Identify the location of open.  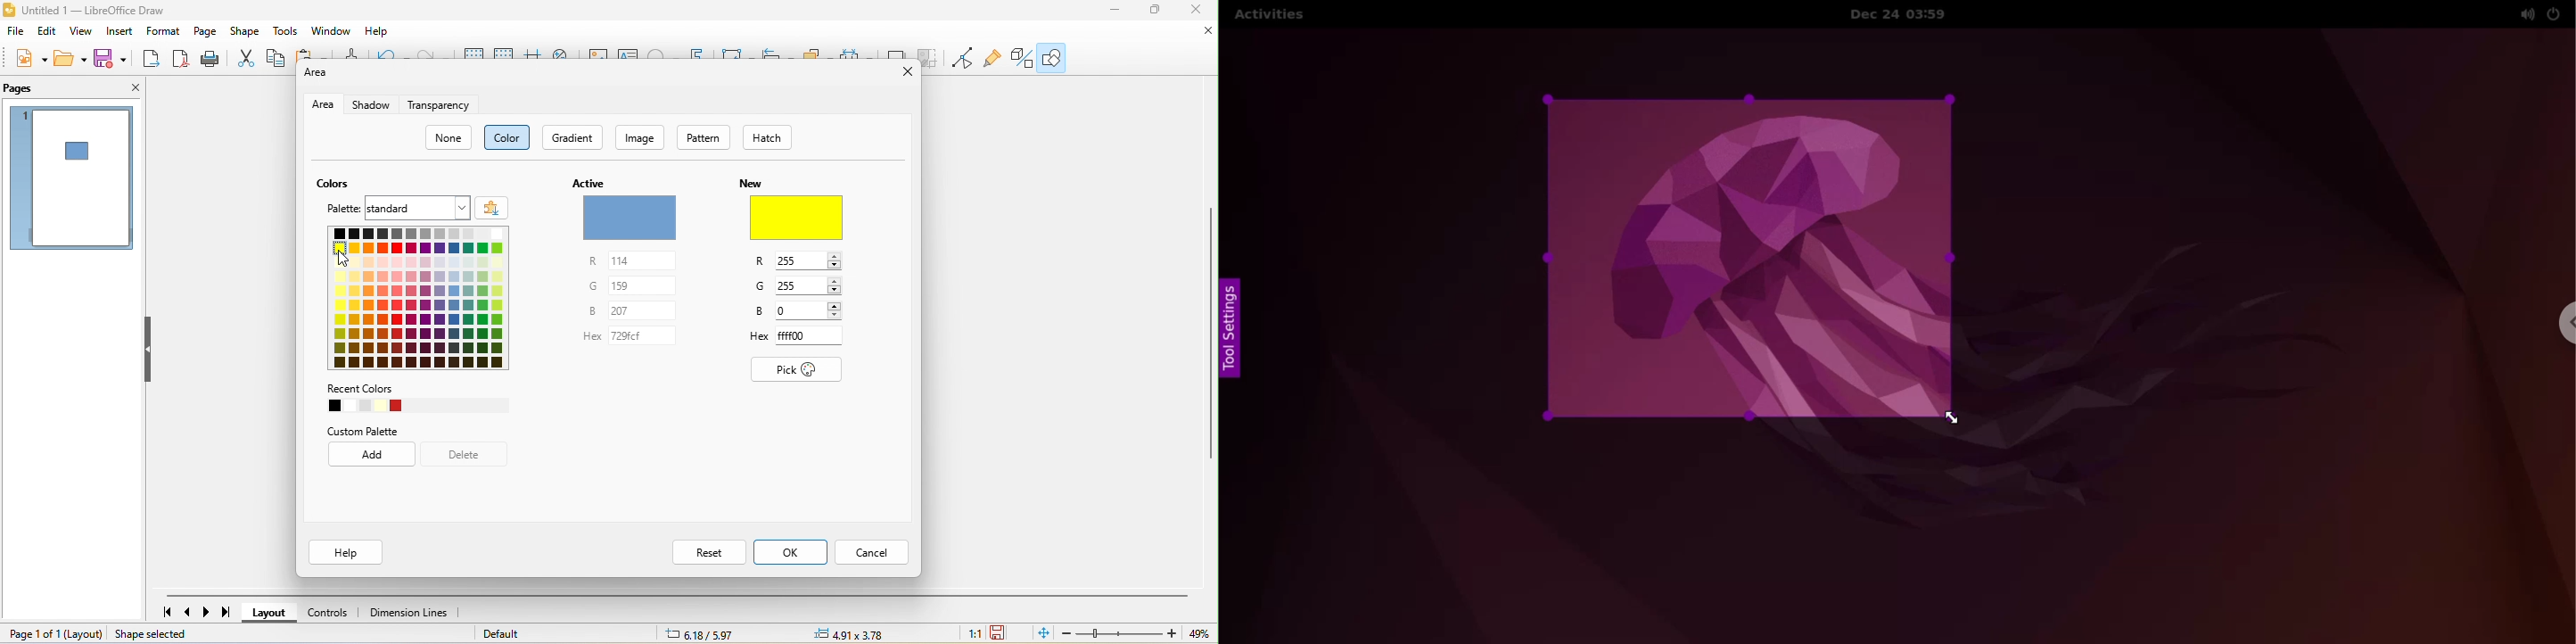
(73, 57).